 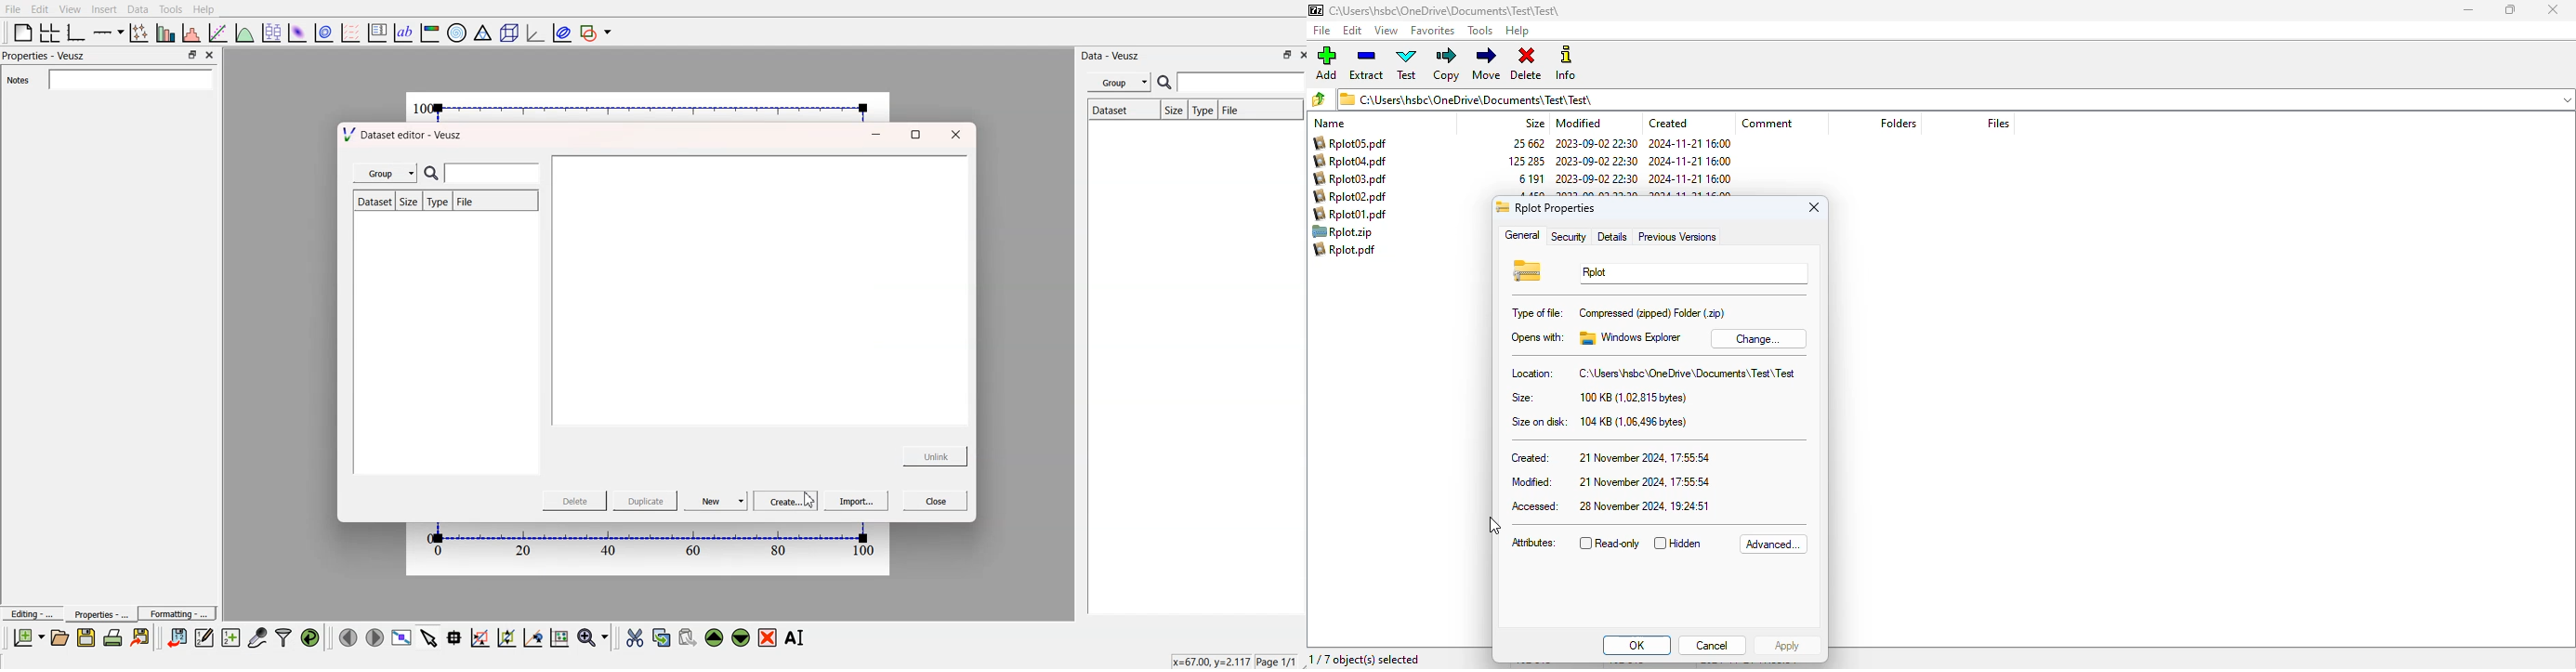 What do you see at coordinates (1349, 195) in the screenshot?
I see `Rplot02.pdf` at bounding box center [1349, 195].